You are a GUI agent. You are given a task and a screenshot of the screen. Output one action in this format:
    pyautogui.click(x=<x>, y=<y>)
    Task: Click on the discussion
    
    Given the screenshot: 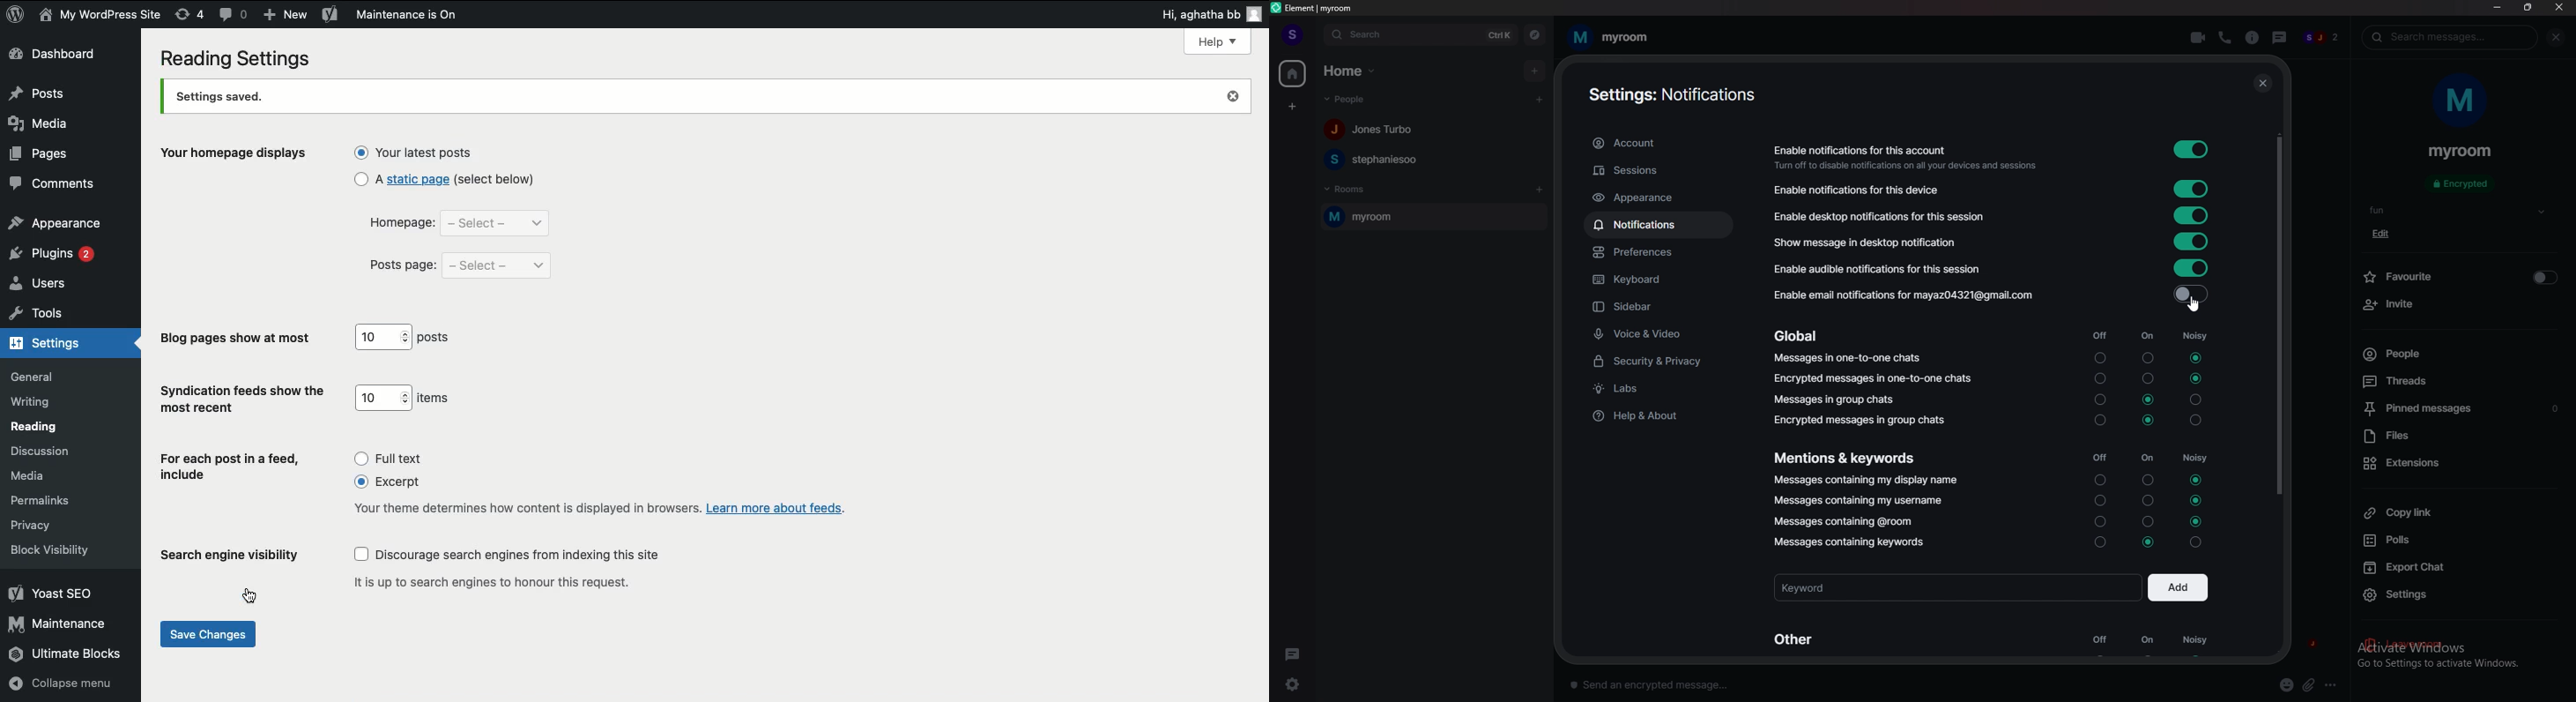 What is the action you would take?
    pyautogui.click(x=38, y=451)
    